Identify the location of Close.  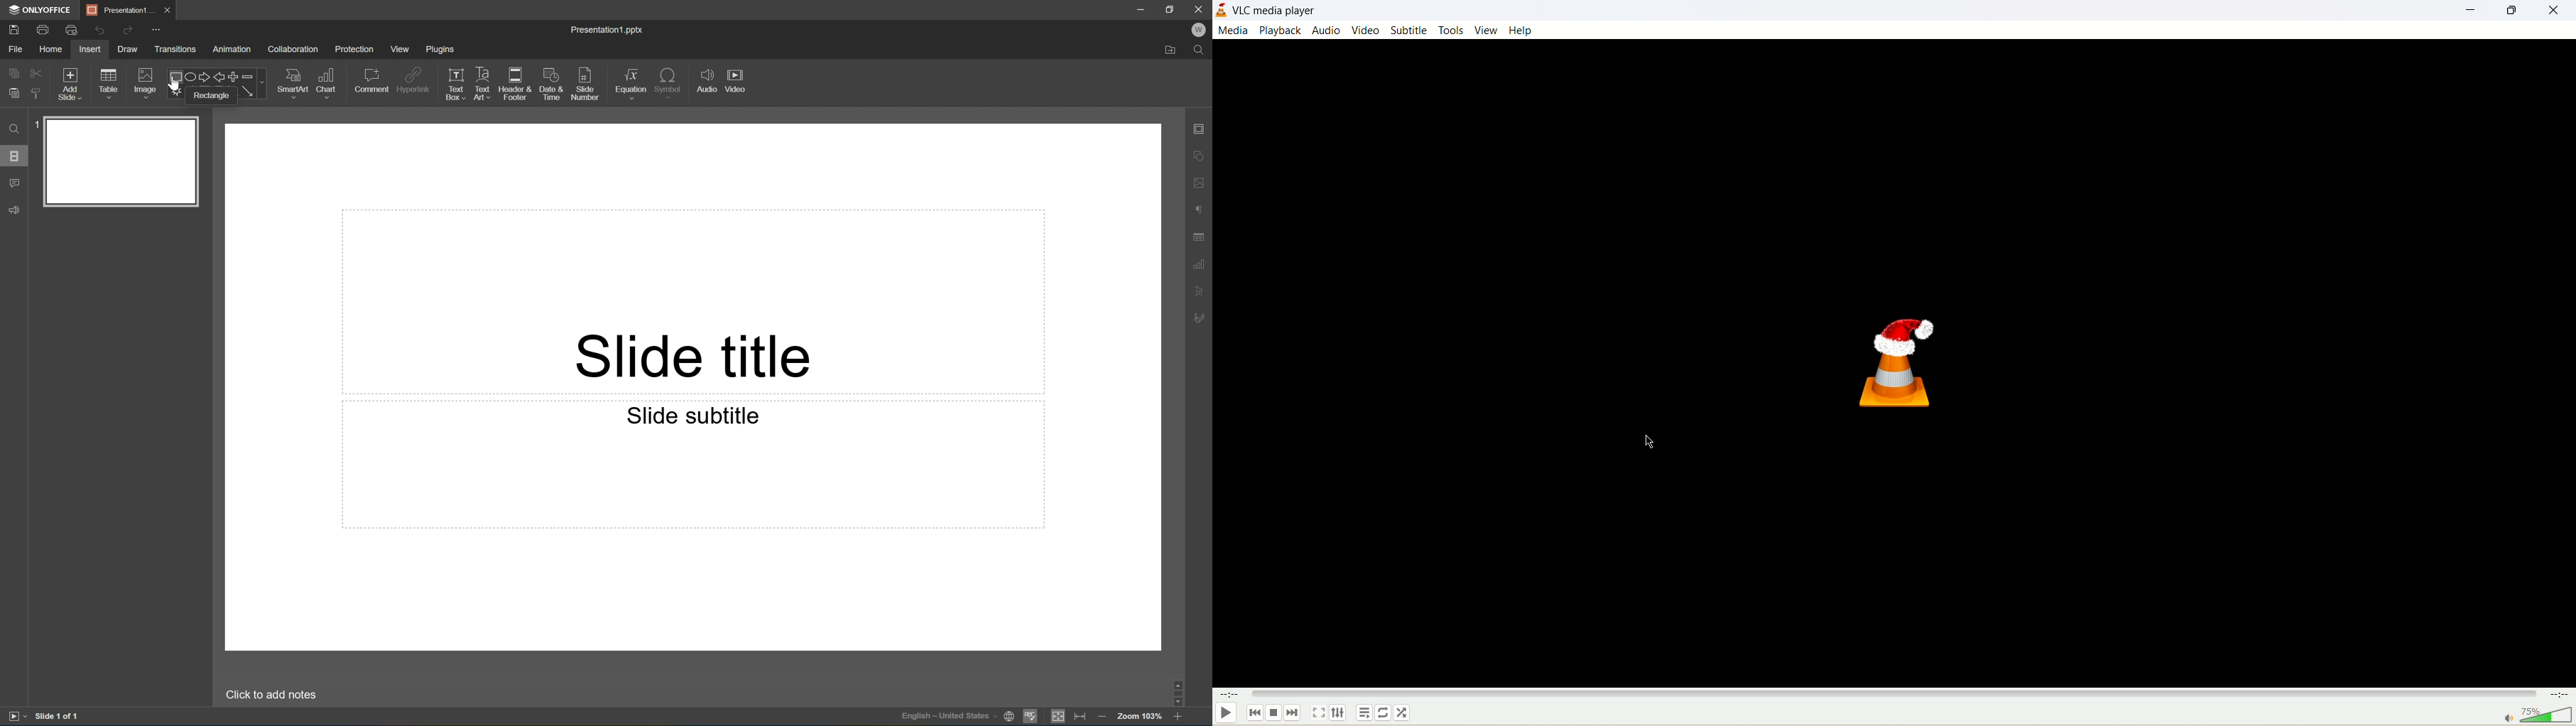
(166, 10).